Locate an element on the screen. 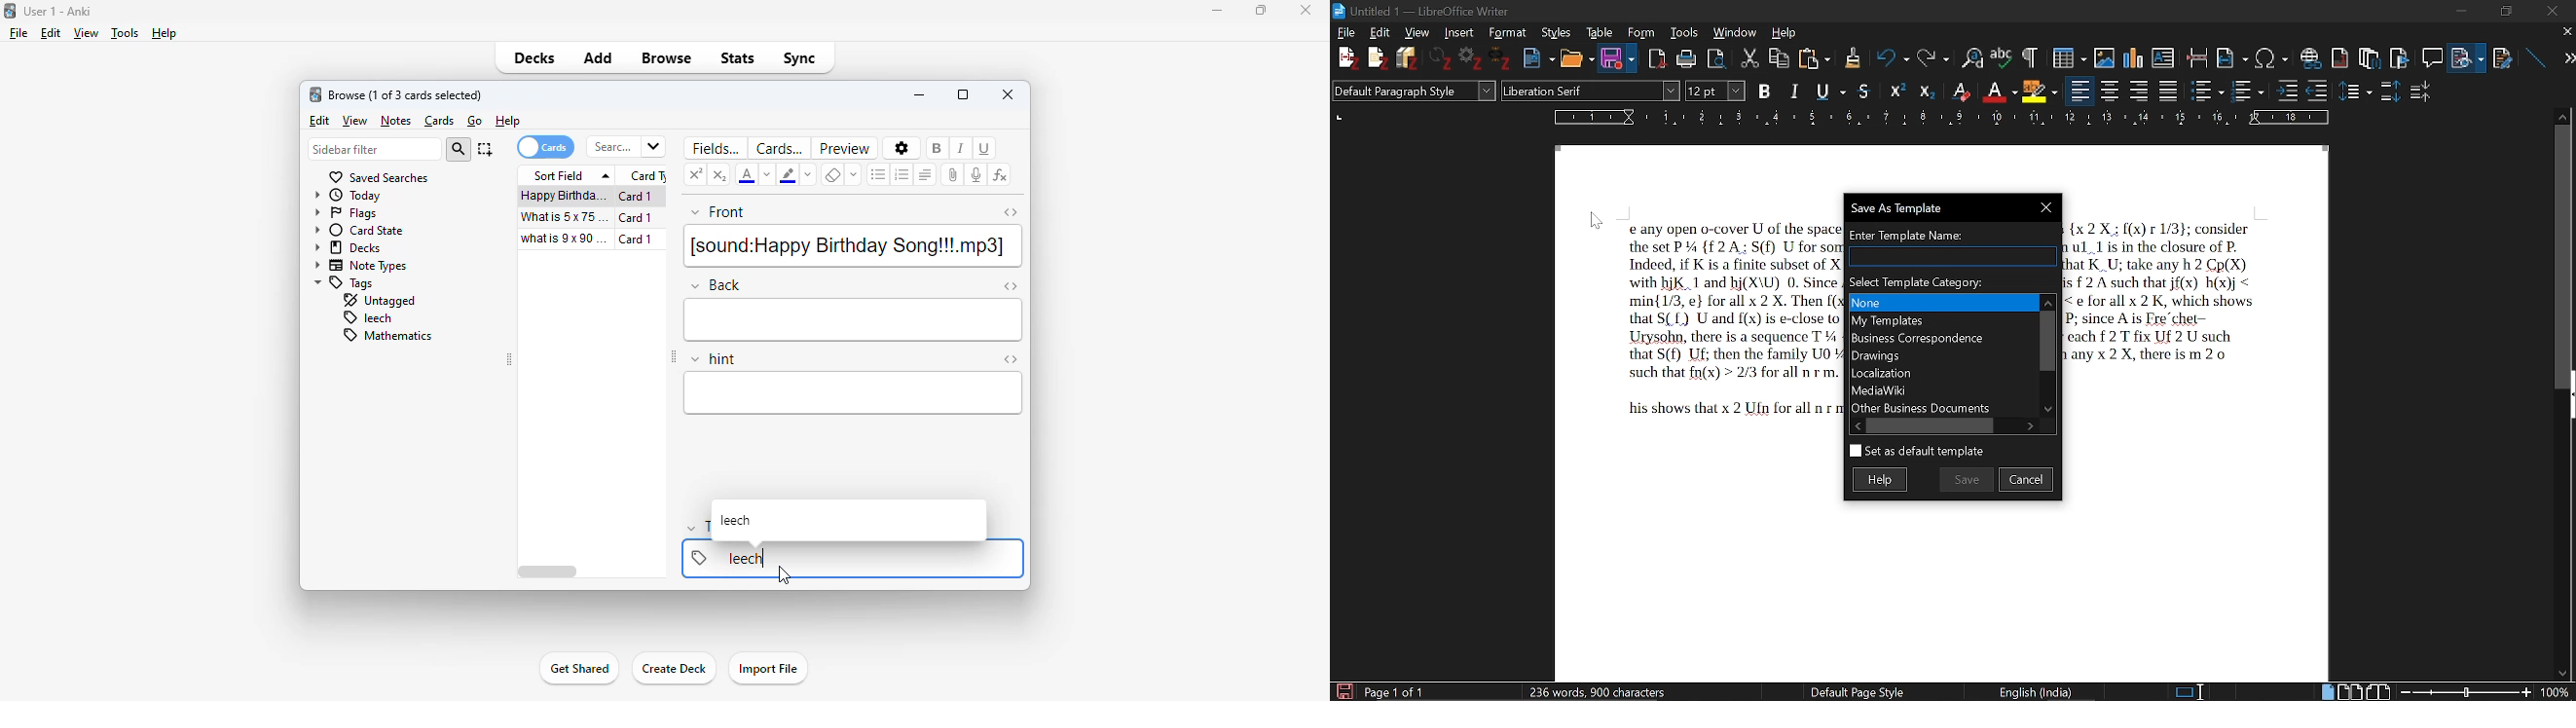 The image size is (2576, 728). superscript is located at coordinates (696, 173).